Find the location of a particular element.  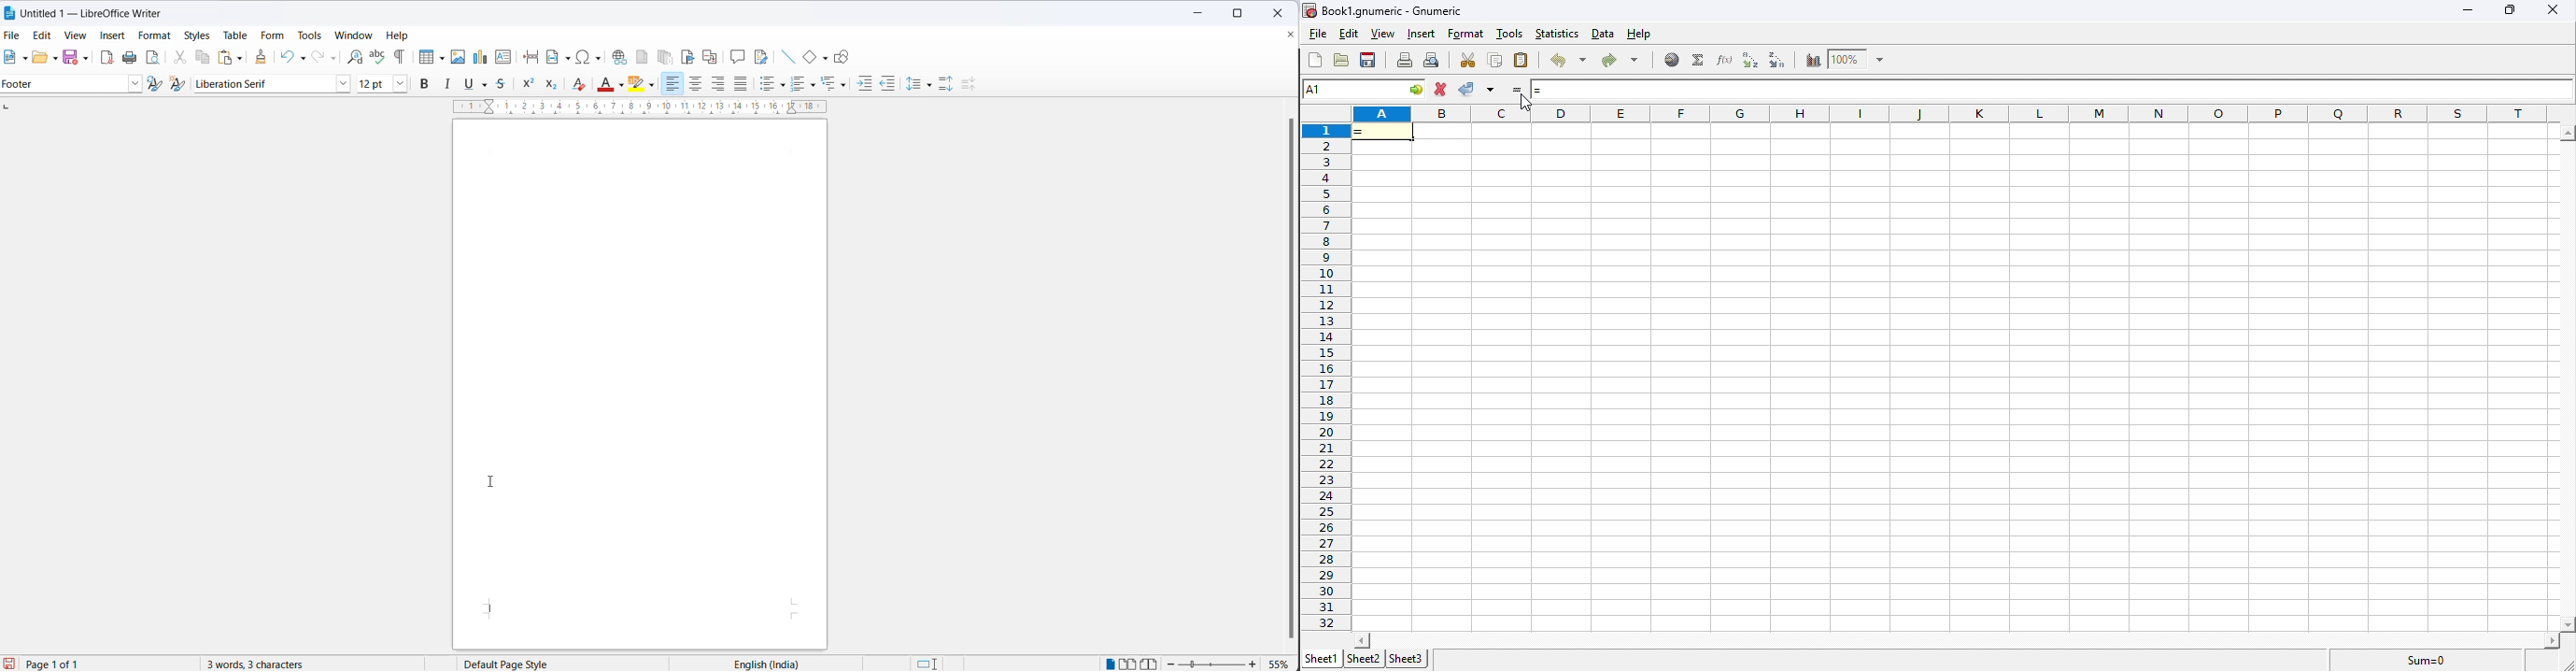

font name is located at coordinates (263, 84).